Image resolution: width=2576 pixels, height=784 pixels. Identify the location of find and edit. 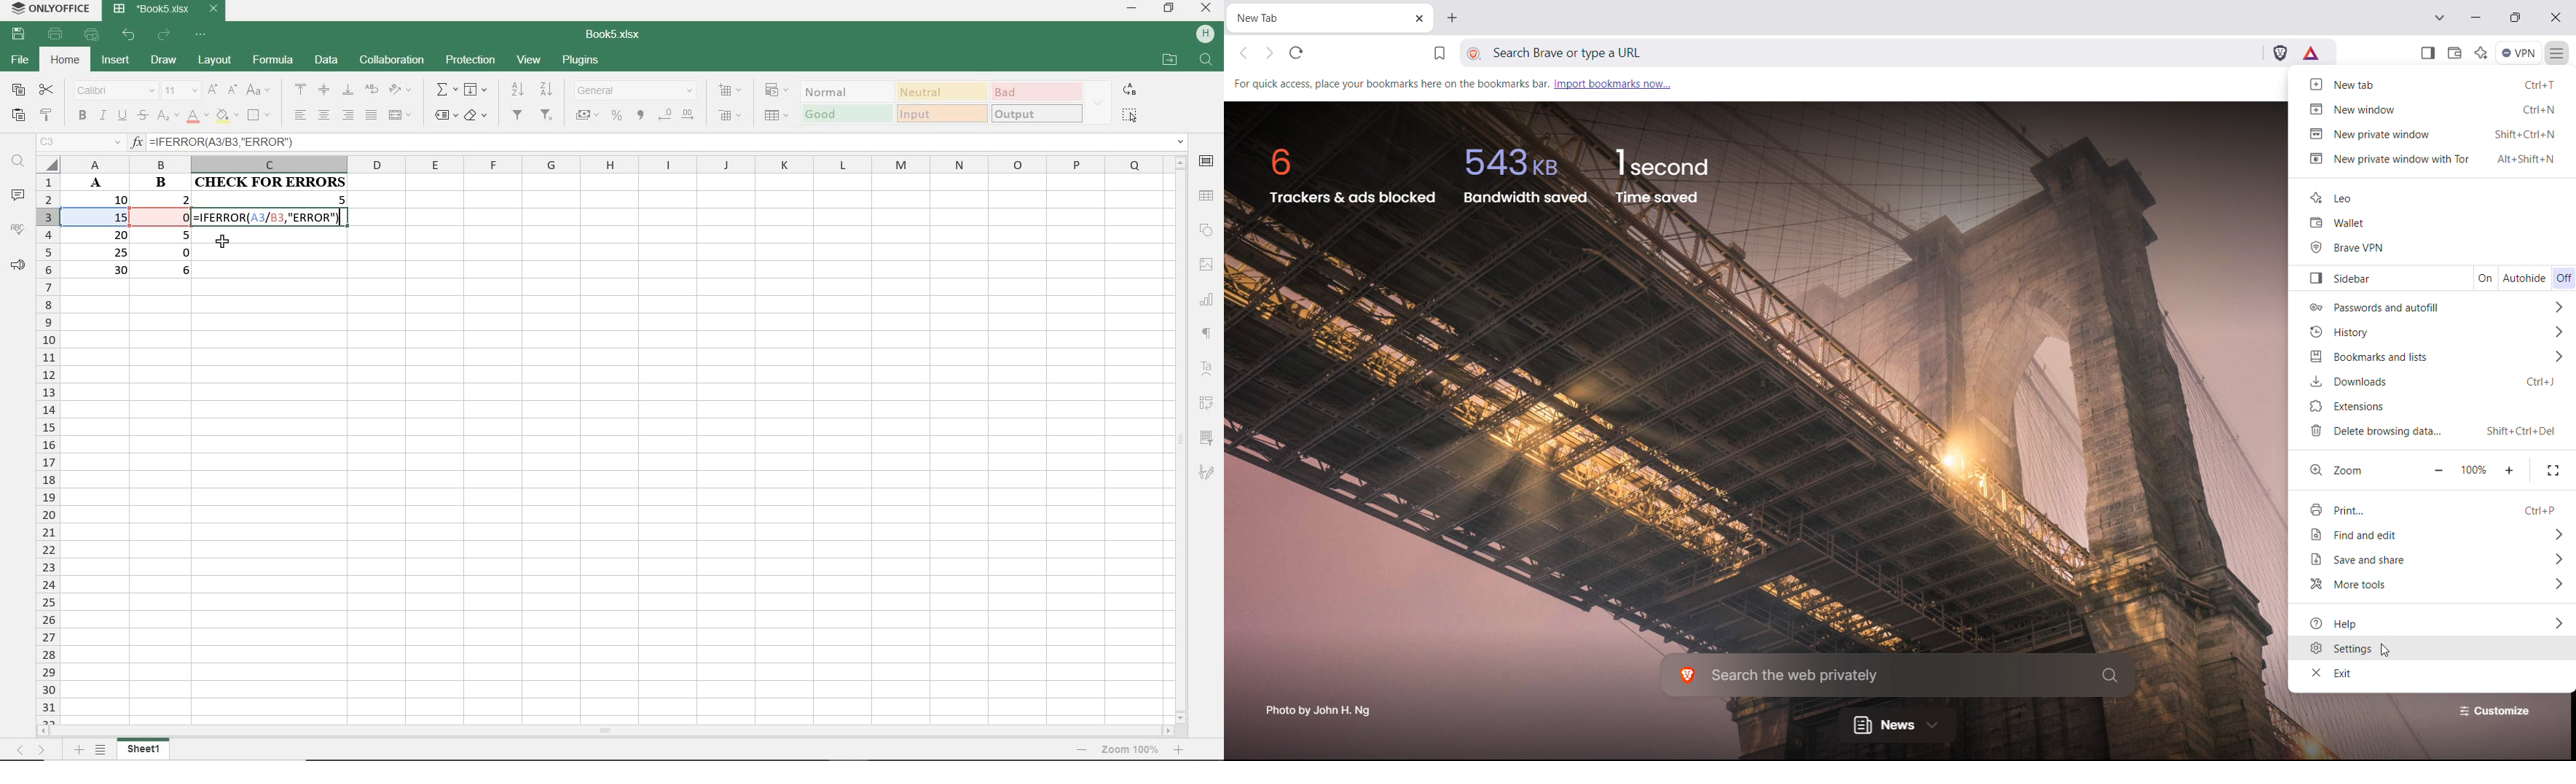
(2432, 534).